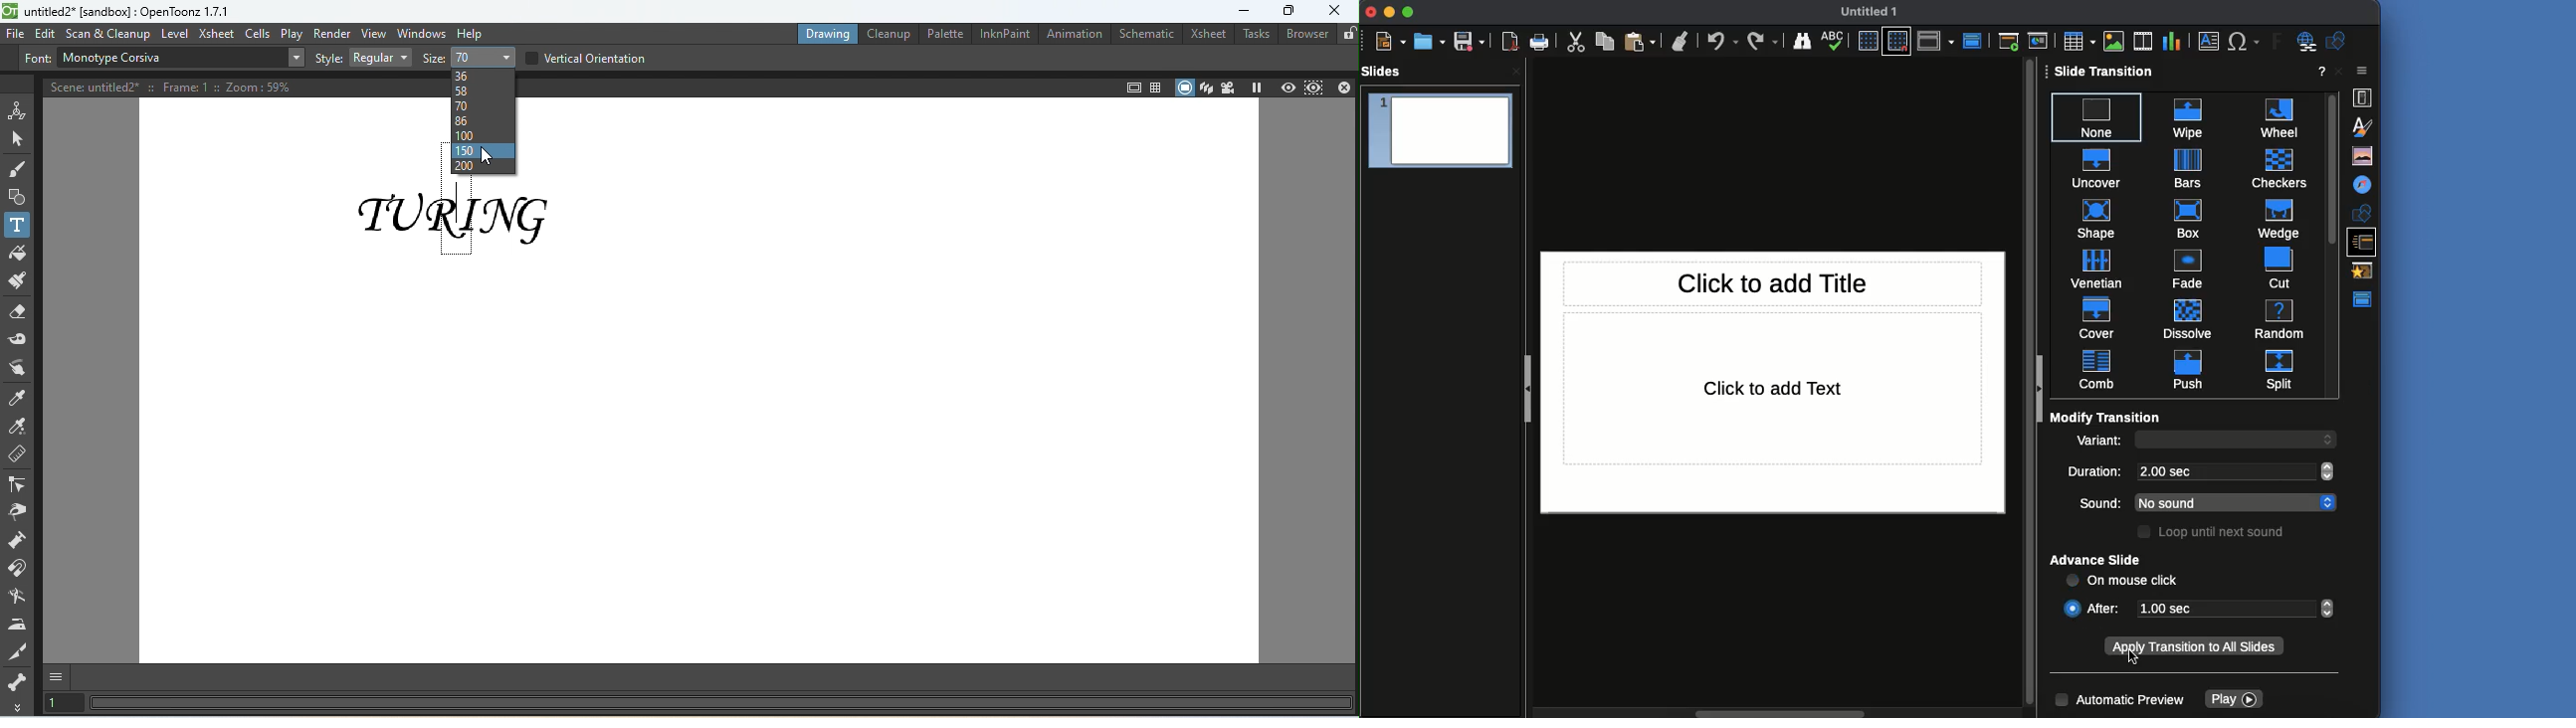 The image size is (2576, 728). Describe the element at coordinates (2182, 370) in the screenshot. I see `push` at that location.